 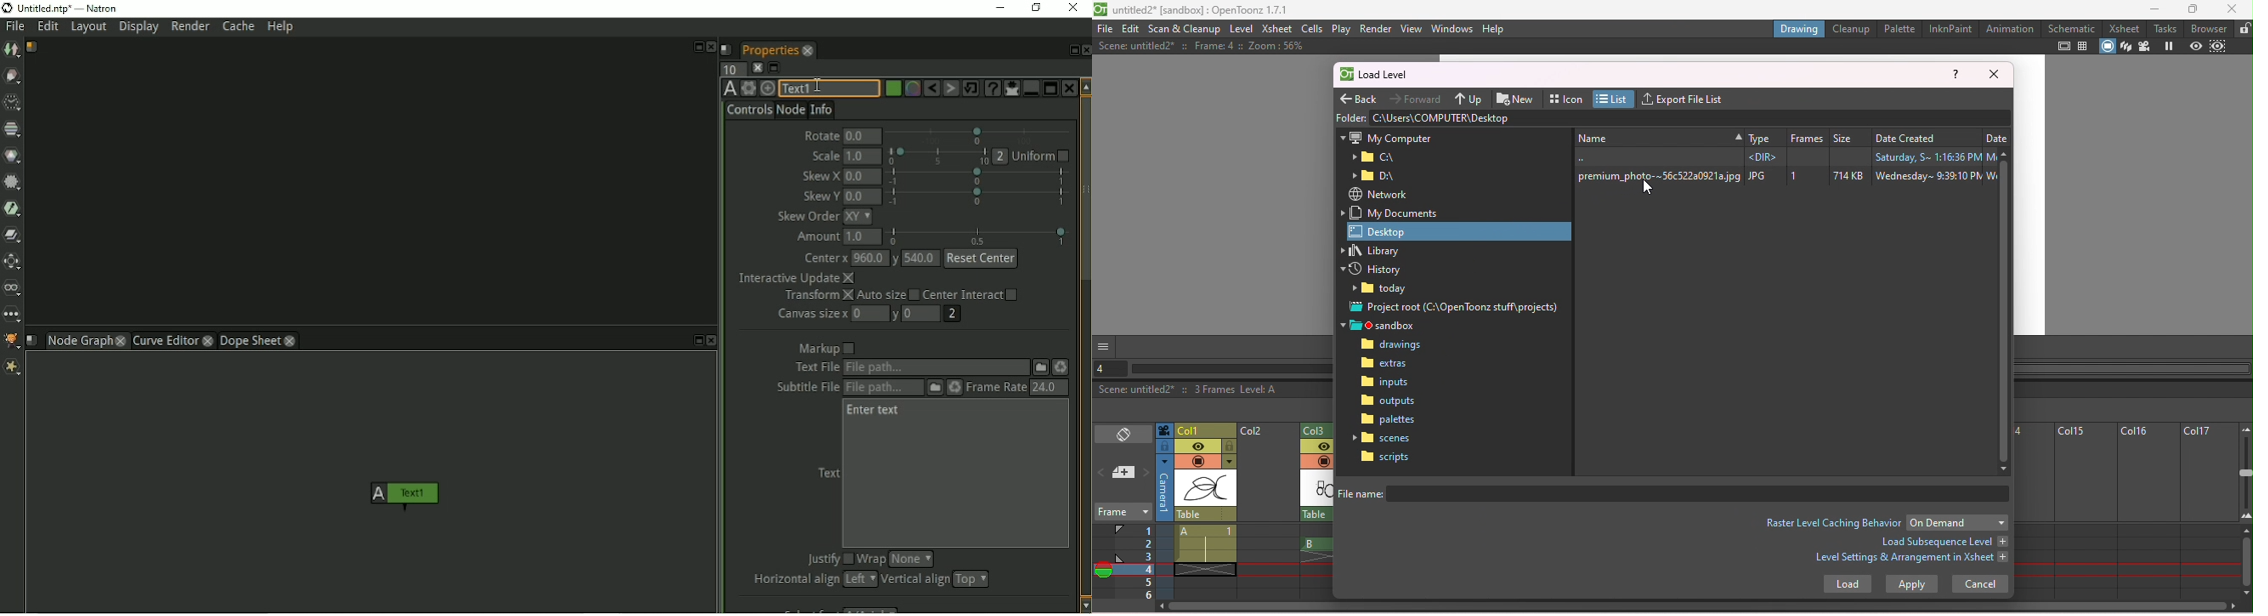 I want to click on Zoom out, so click(x=2245, y=429).